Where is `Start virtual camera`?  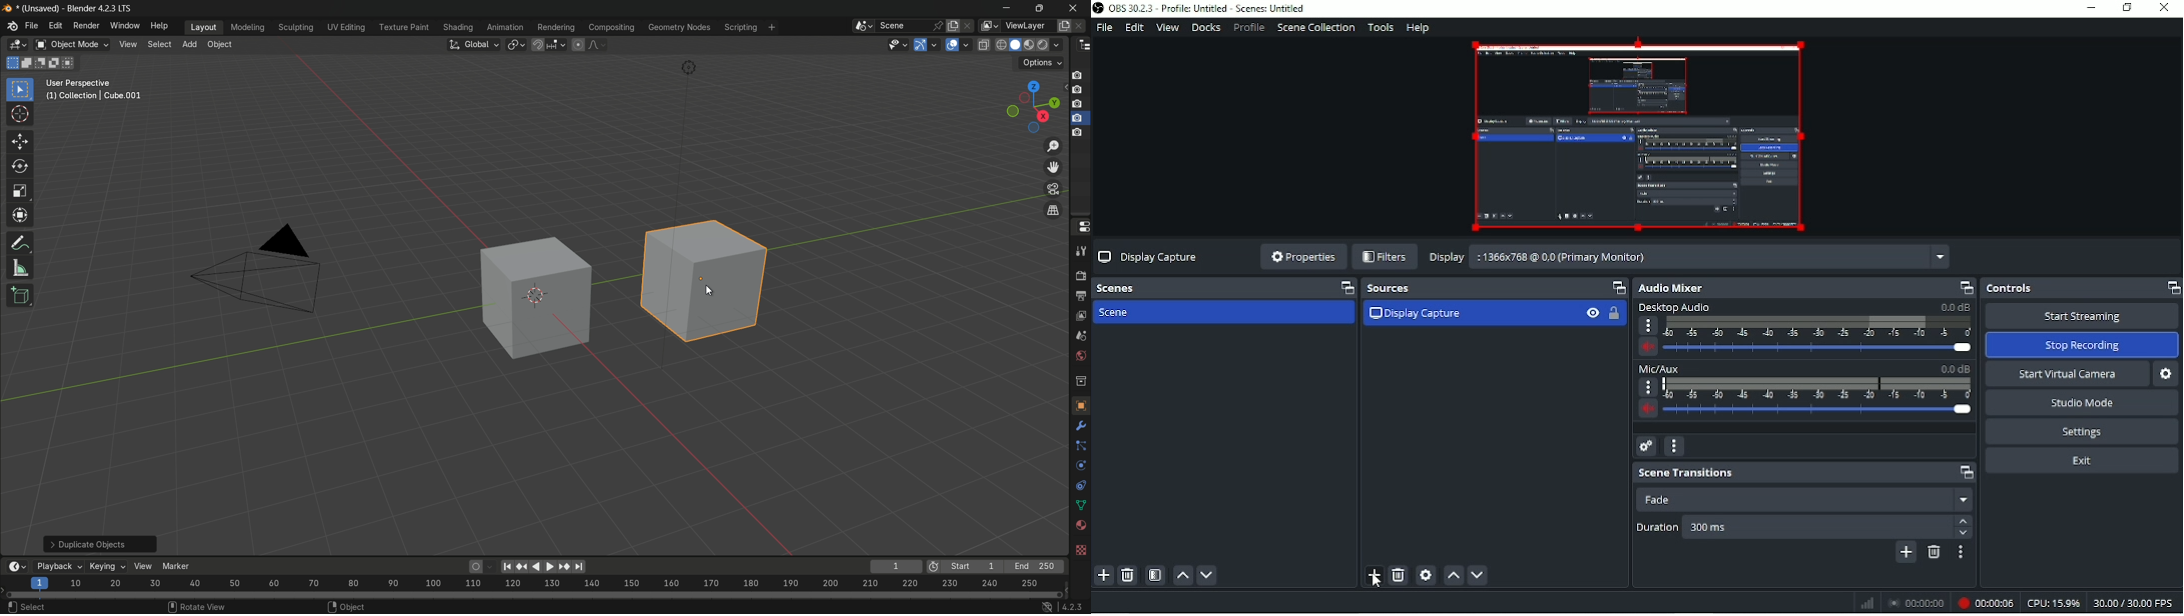
Start virtual camera is located at coordinates (2067, 375).